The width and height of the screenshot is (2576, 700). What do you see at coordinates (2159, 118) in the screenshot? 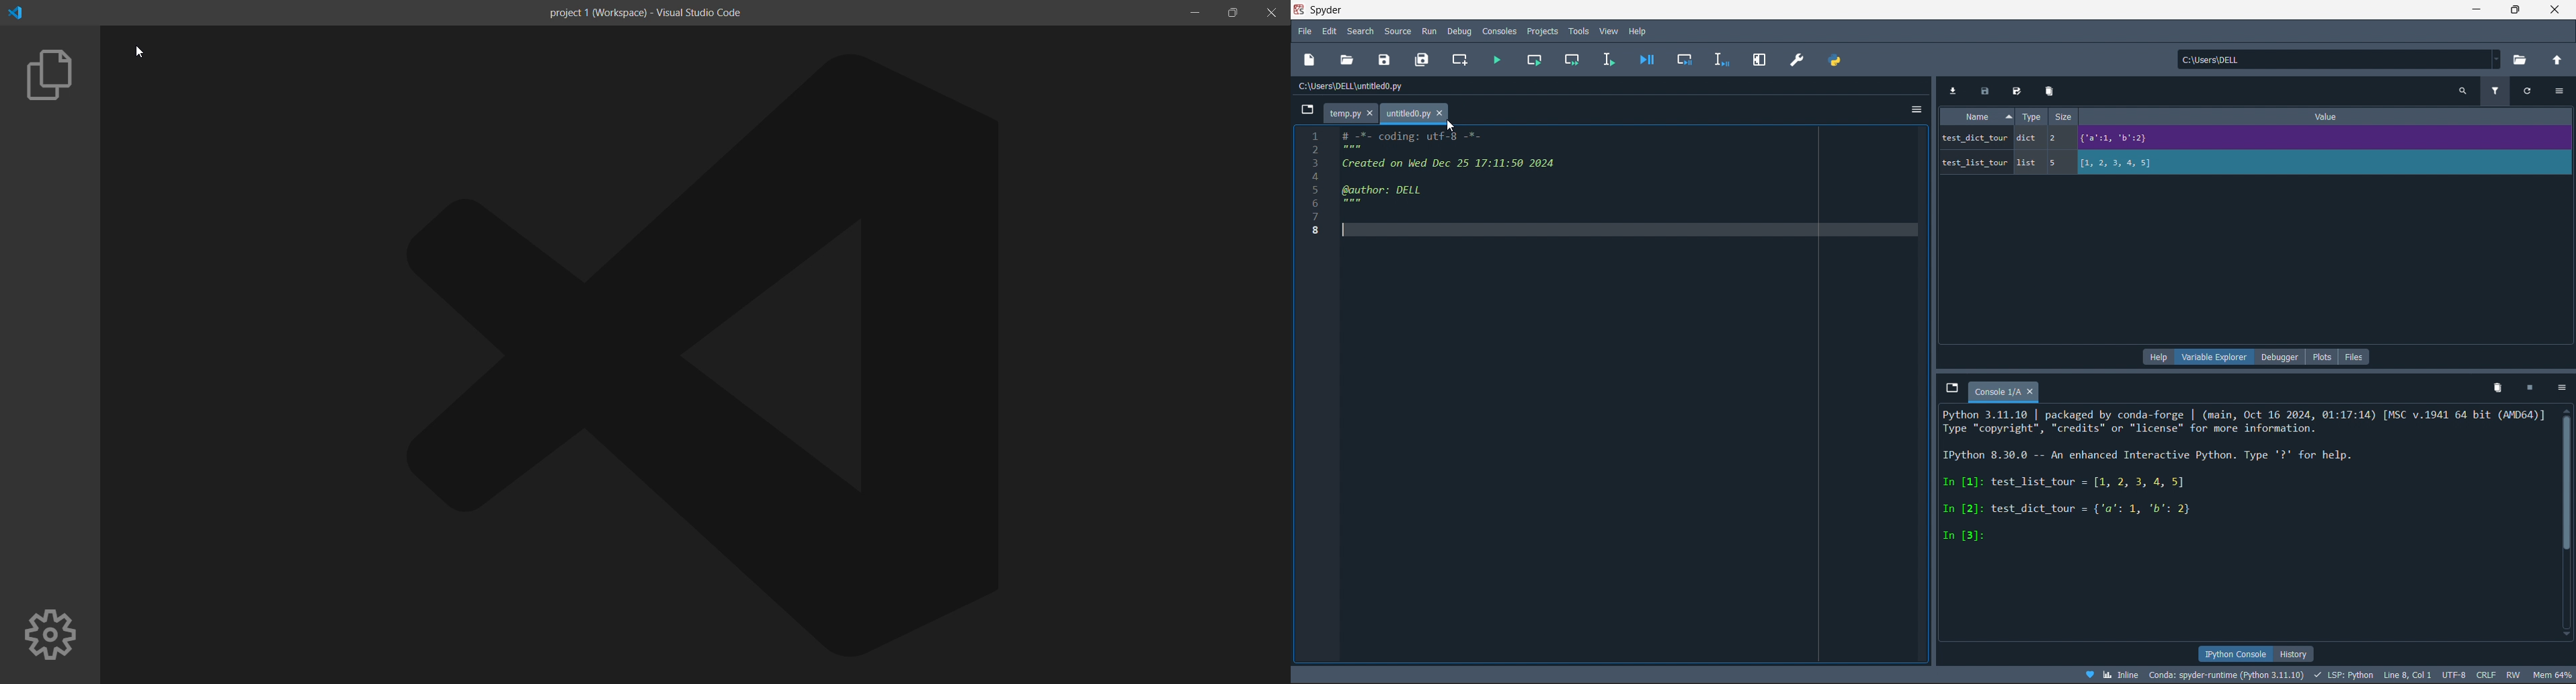
I see `Name a Type Size Value` at bounding box center [2159, 118].